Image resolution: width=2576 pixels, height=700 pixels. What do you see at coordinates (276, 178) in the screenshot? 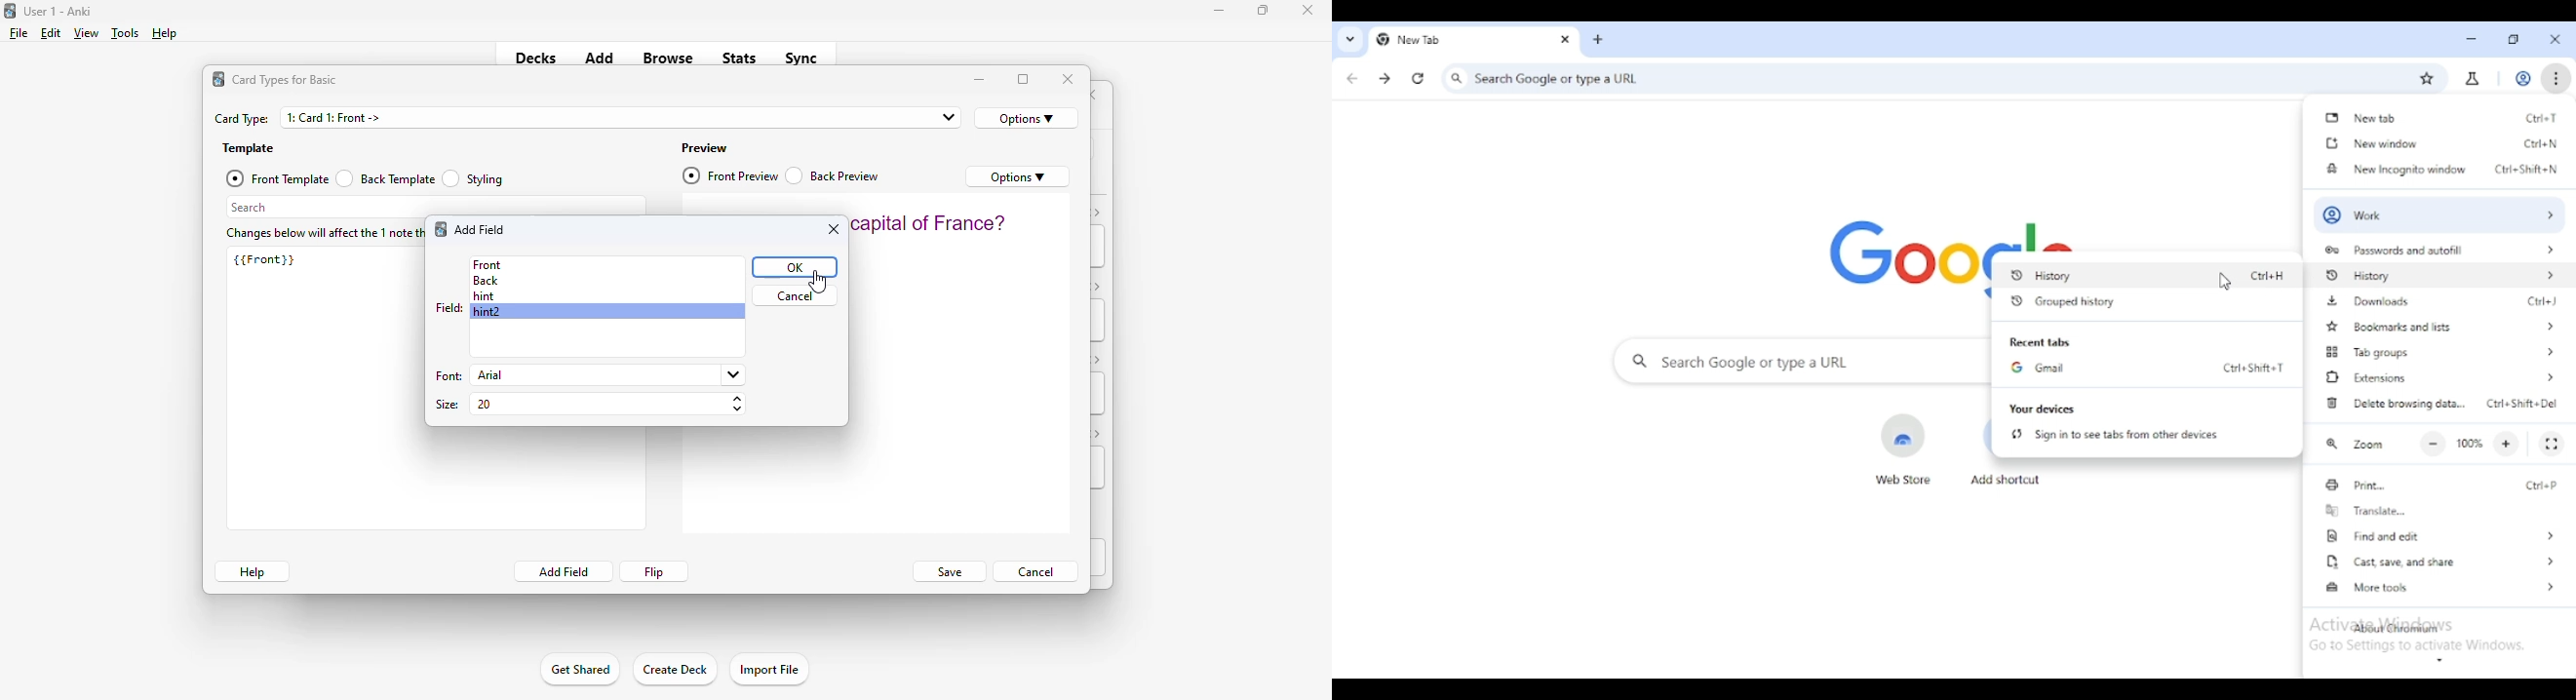
I see `front template` at bounding box center [276, 178].